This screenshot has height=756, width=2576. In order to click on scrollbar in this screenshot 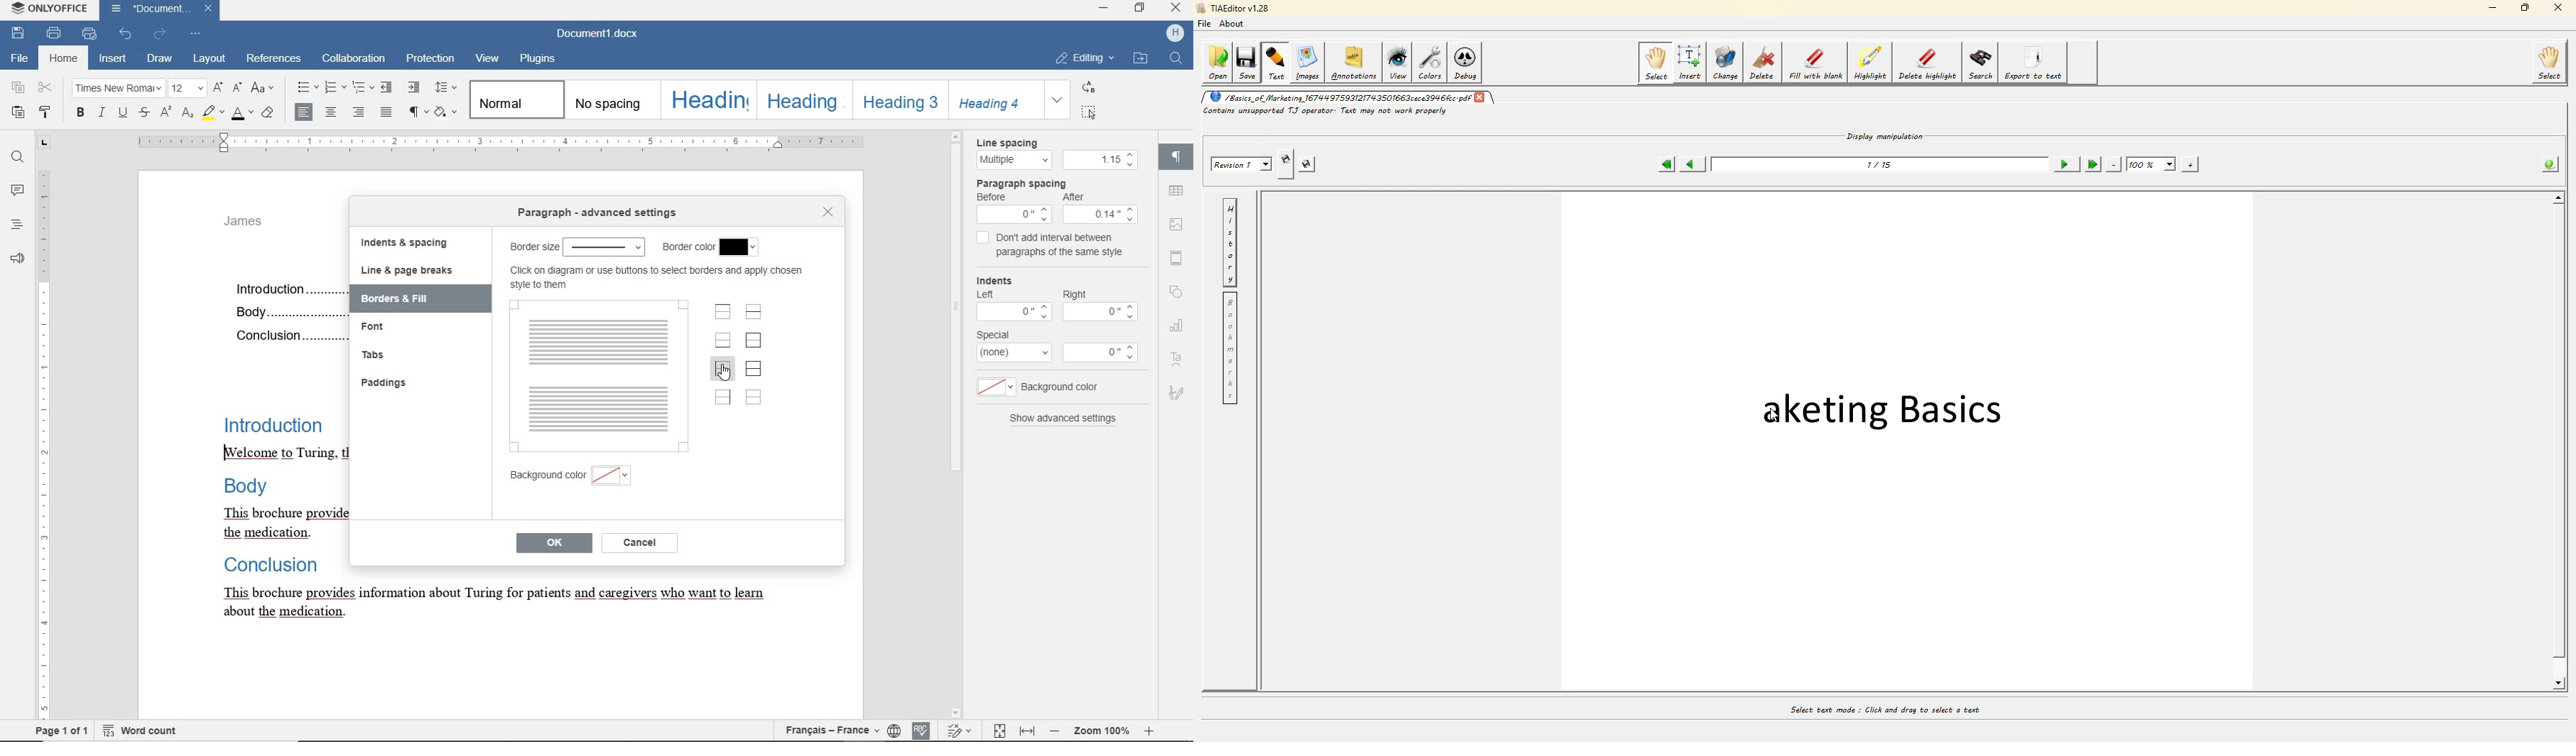, I will do `click(1152, 423)`.